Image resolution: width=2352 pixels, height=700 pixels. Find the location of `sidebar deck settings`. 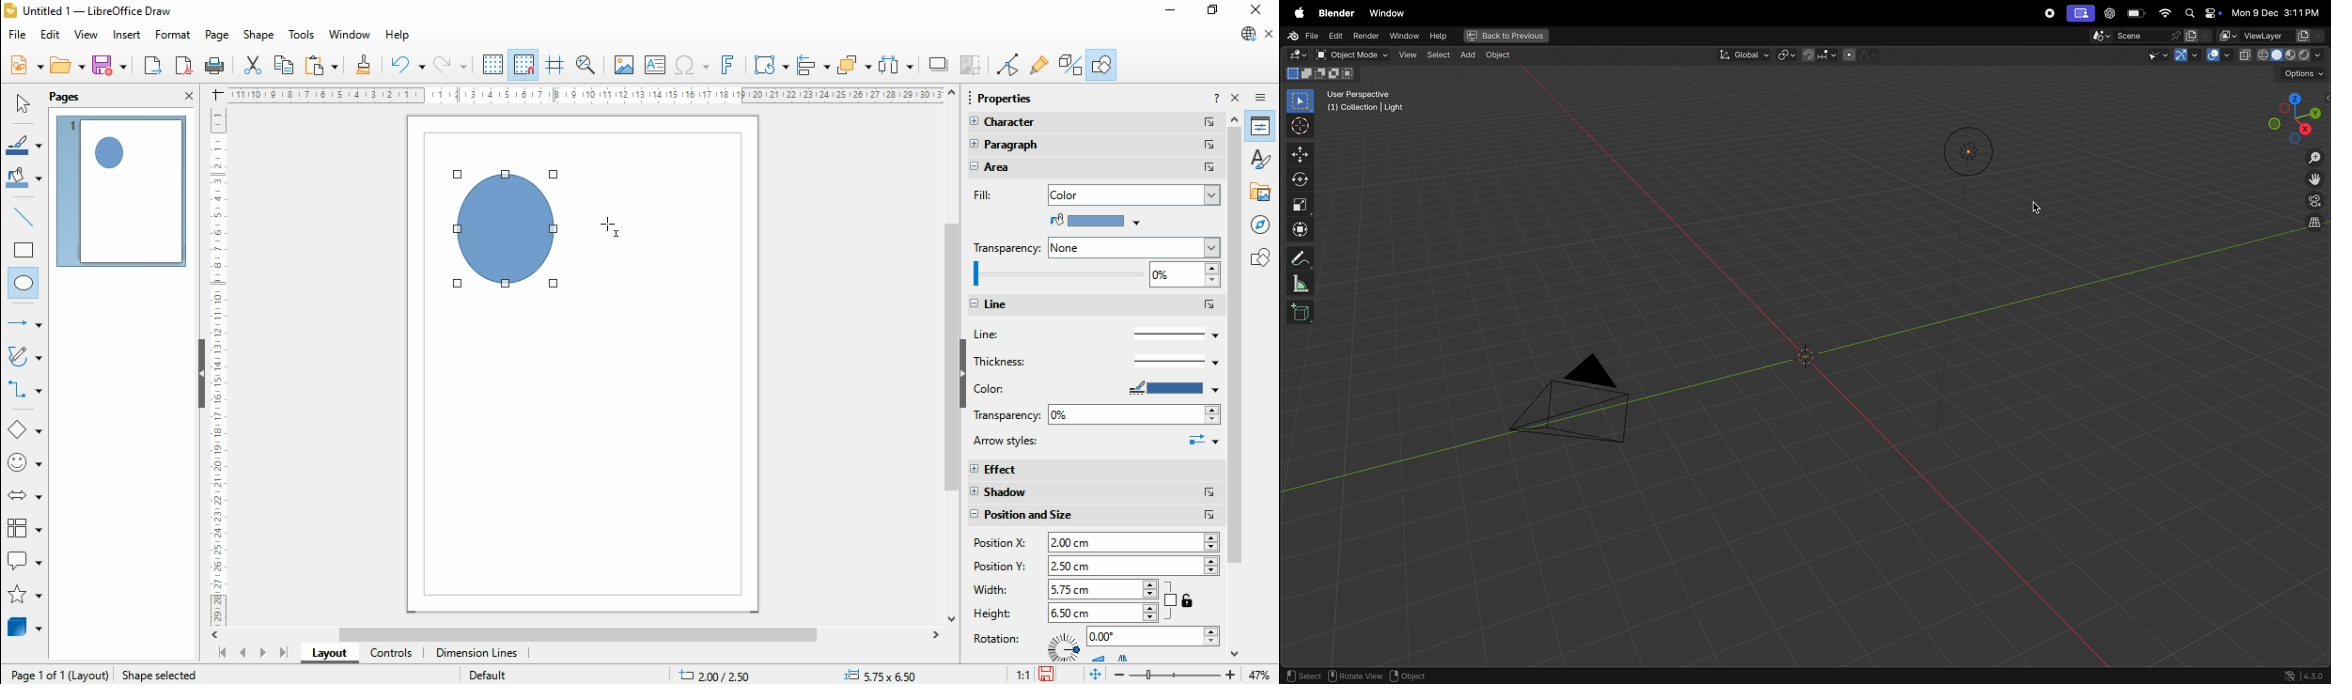

sidebar deck settings is located at coordinates (1262, 98).